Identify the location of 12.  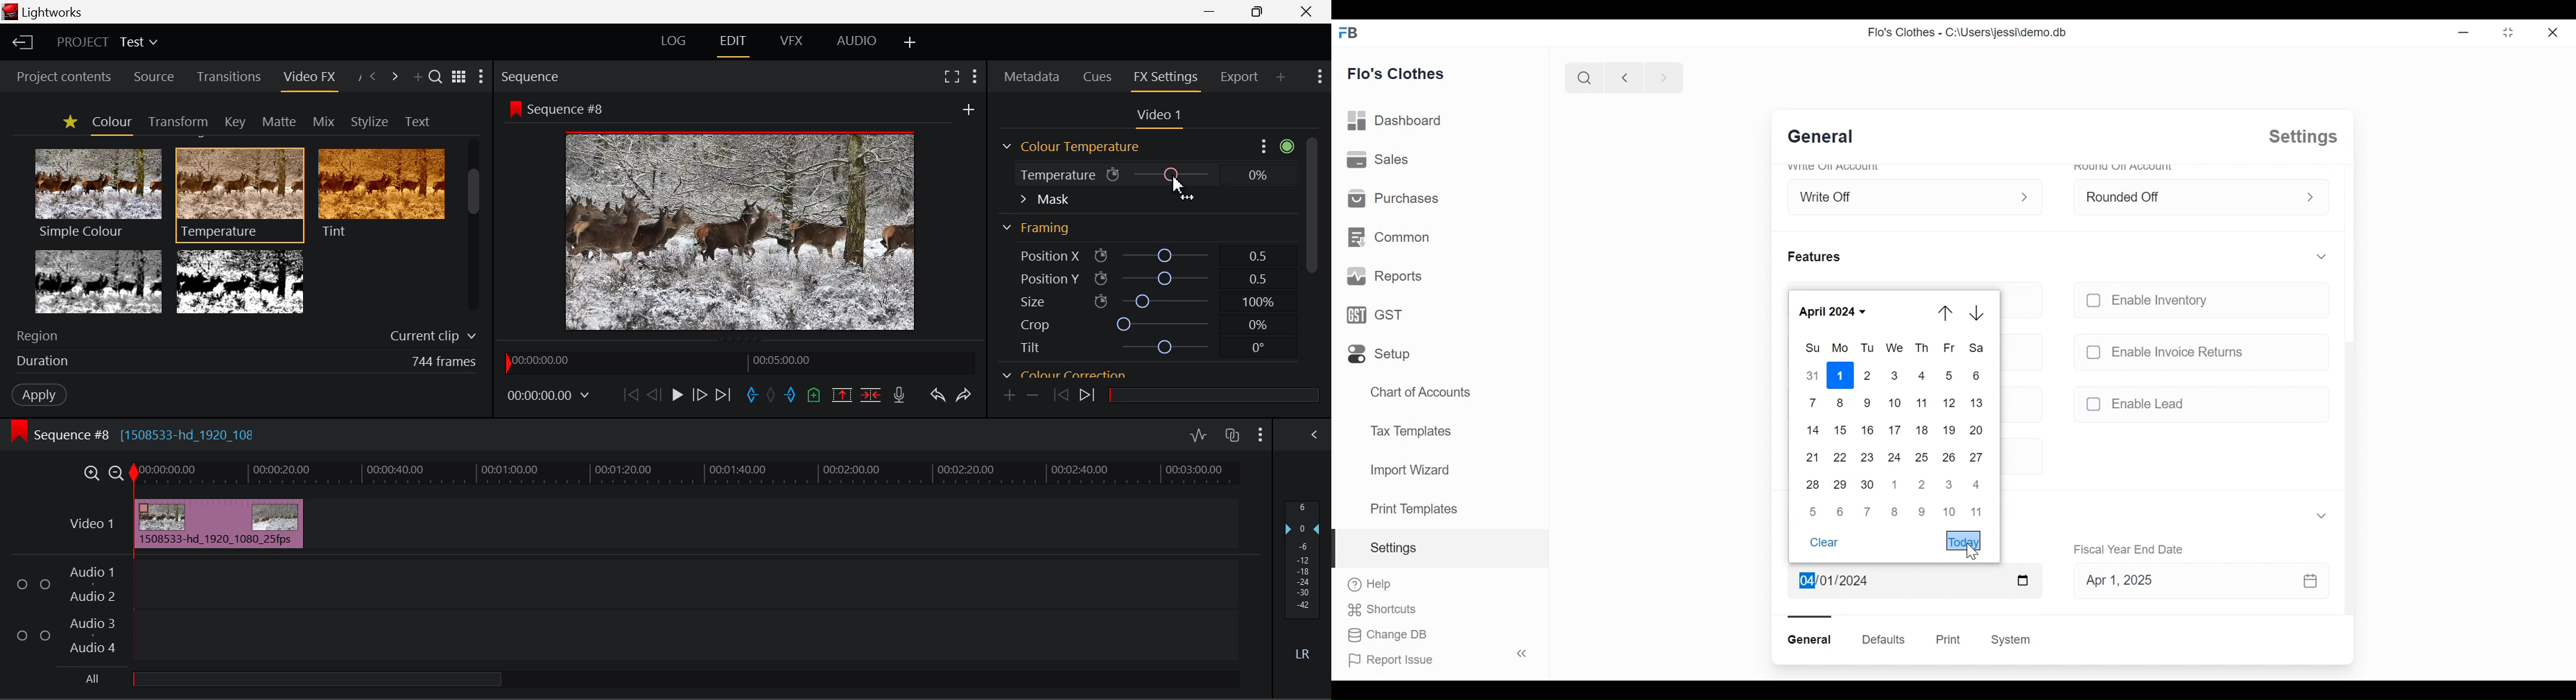
(1949, 403).